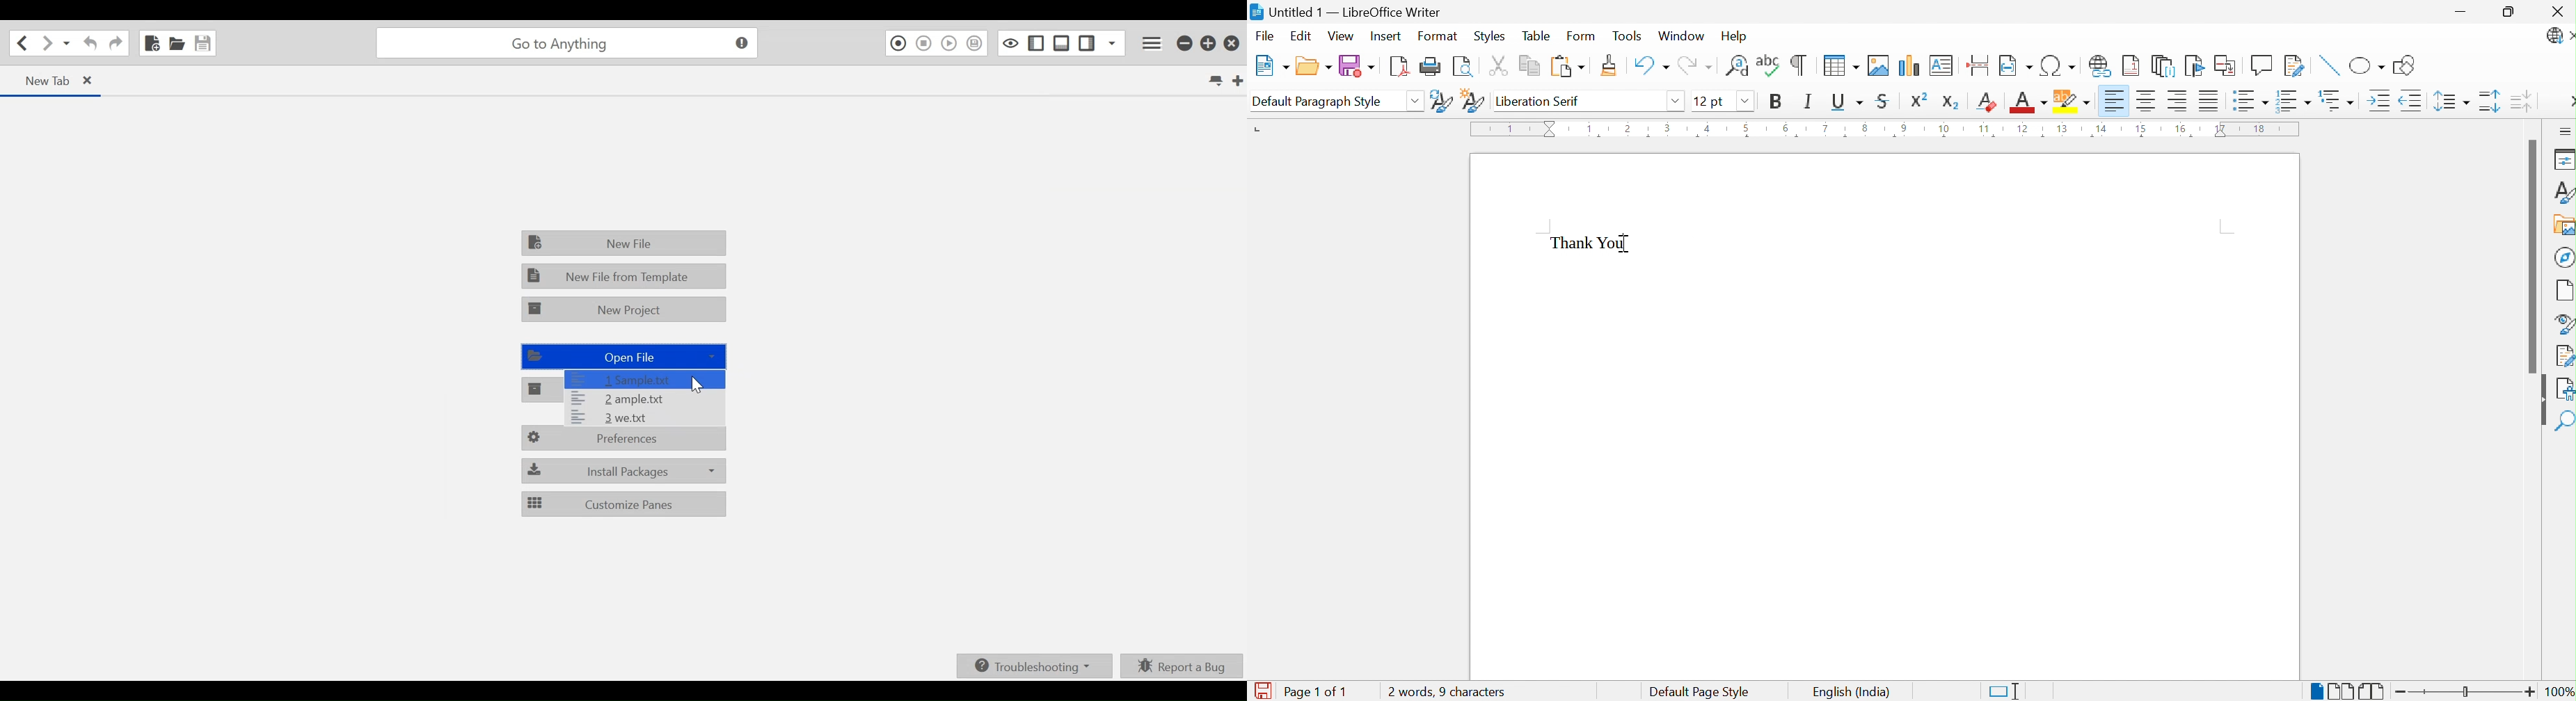 The width and height of the screenshot is (2576, 728). Describe the element at coordinates (2489, 104) in the screenshot. I see `Increase Paragraph Spacing` at that location.